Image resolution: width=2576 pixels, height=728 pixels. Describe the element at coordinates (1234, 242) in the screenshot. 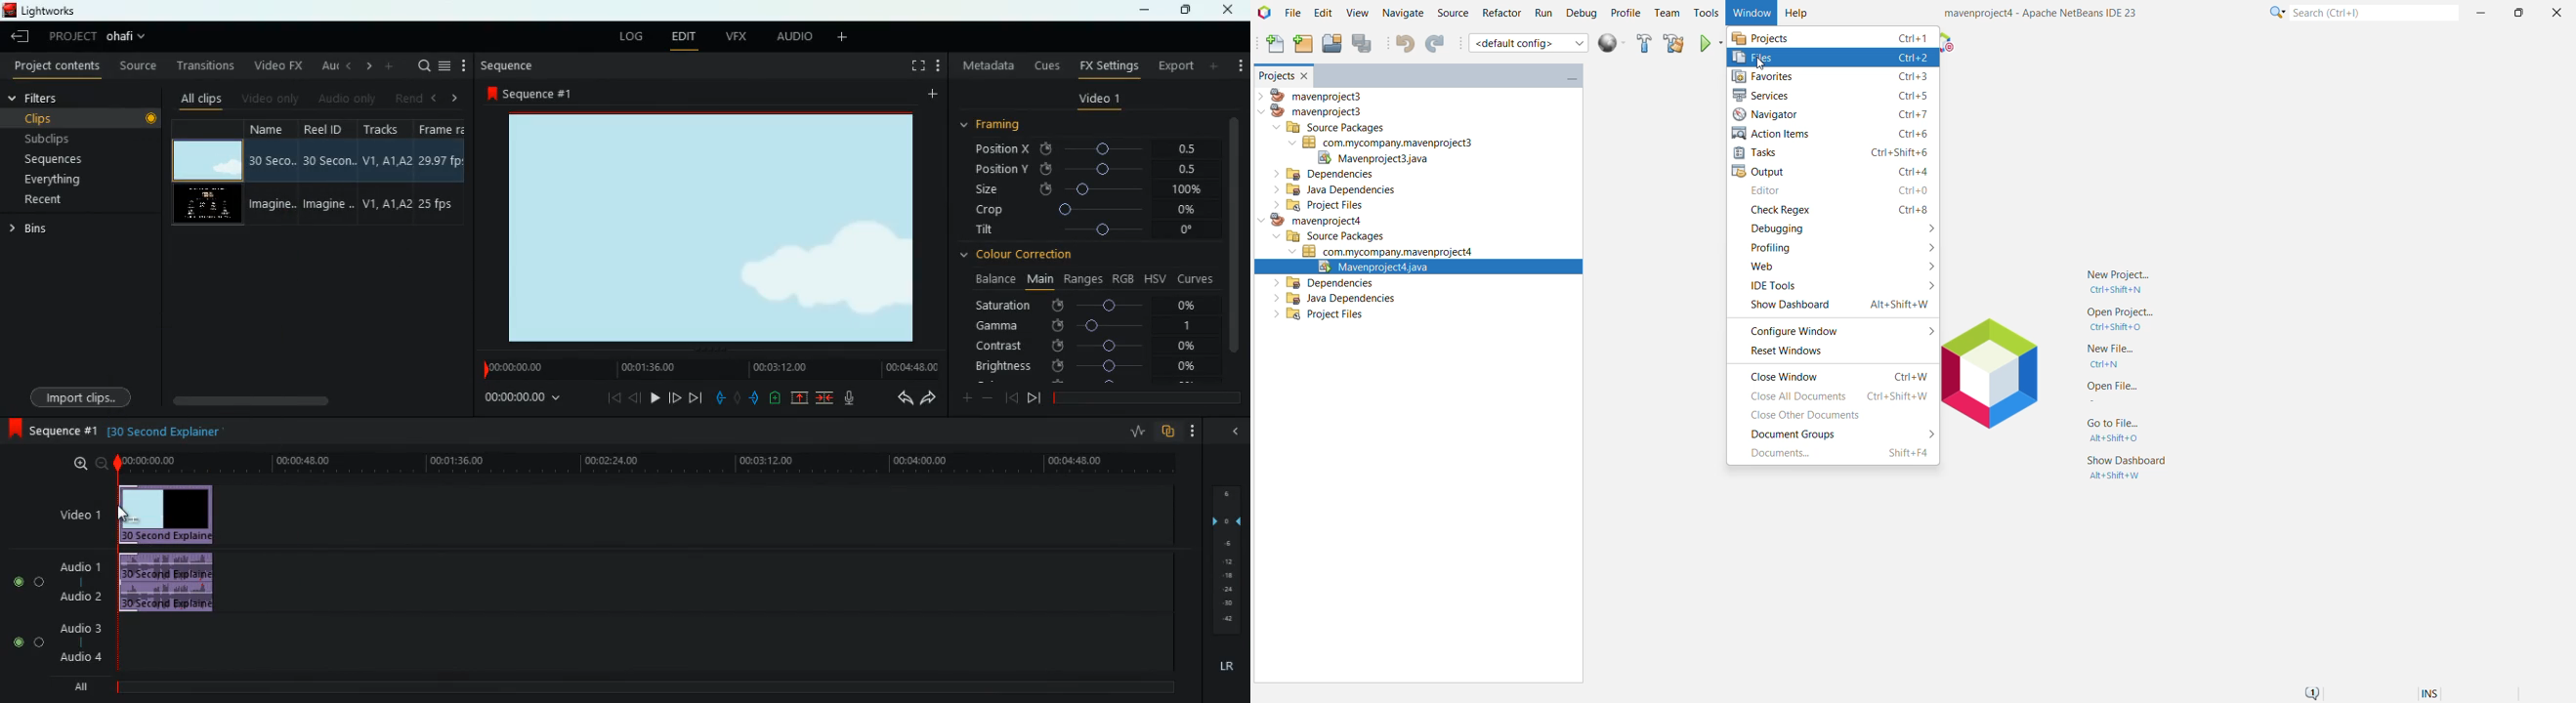

I see `vertical scroll bar` at that location.